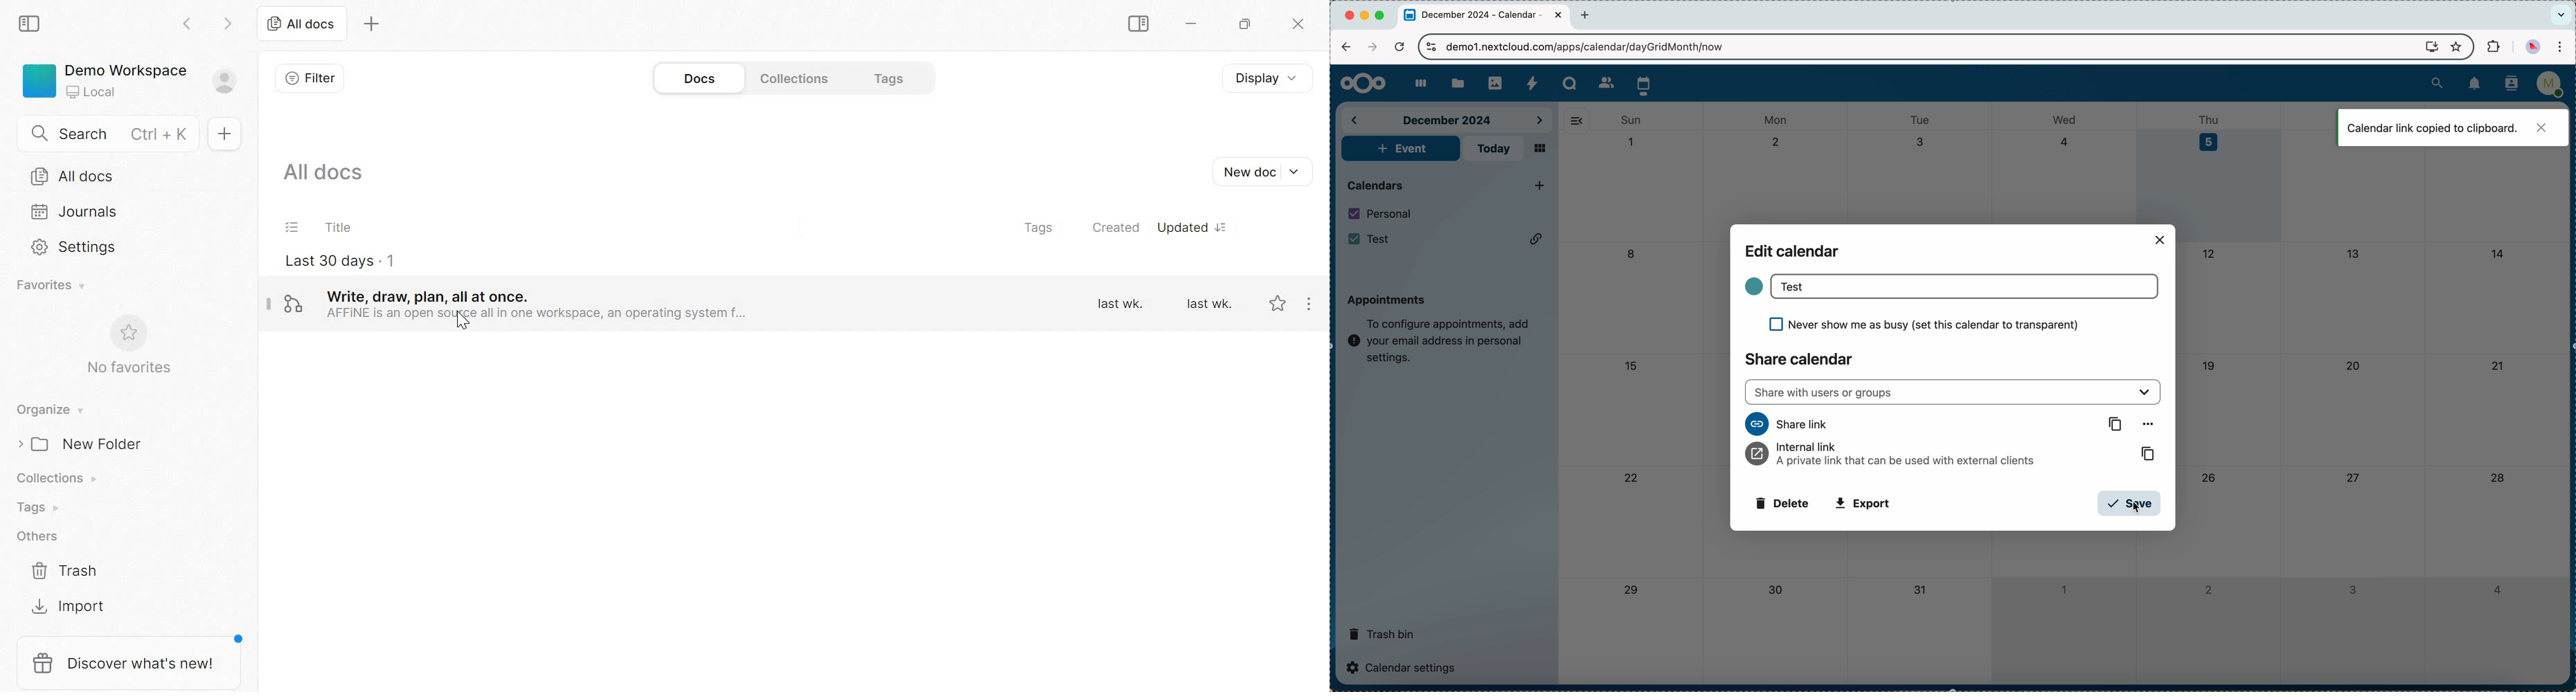 The width and height of the screenshot is (2576, 700). Describe the element at coordinates (73, 248) in the screenshot. I see `Settings` at that location.